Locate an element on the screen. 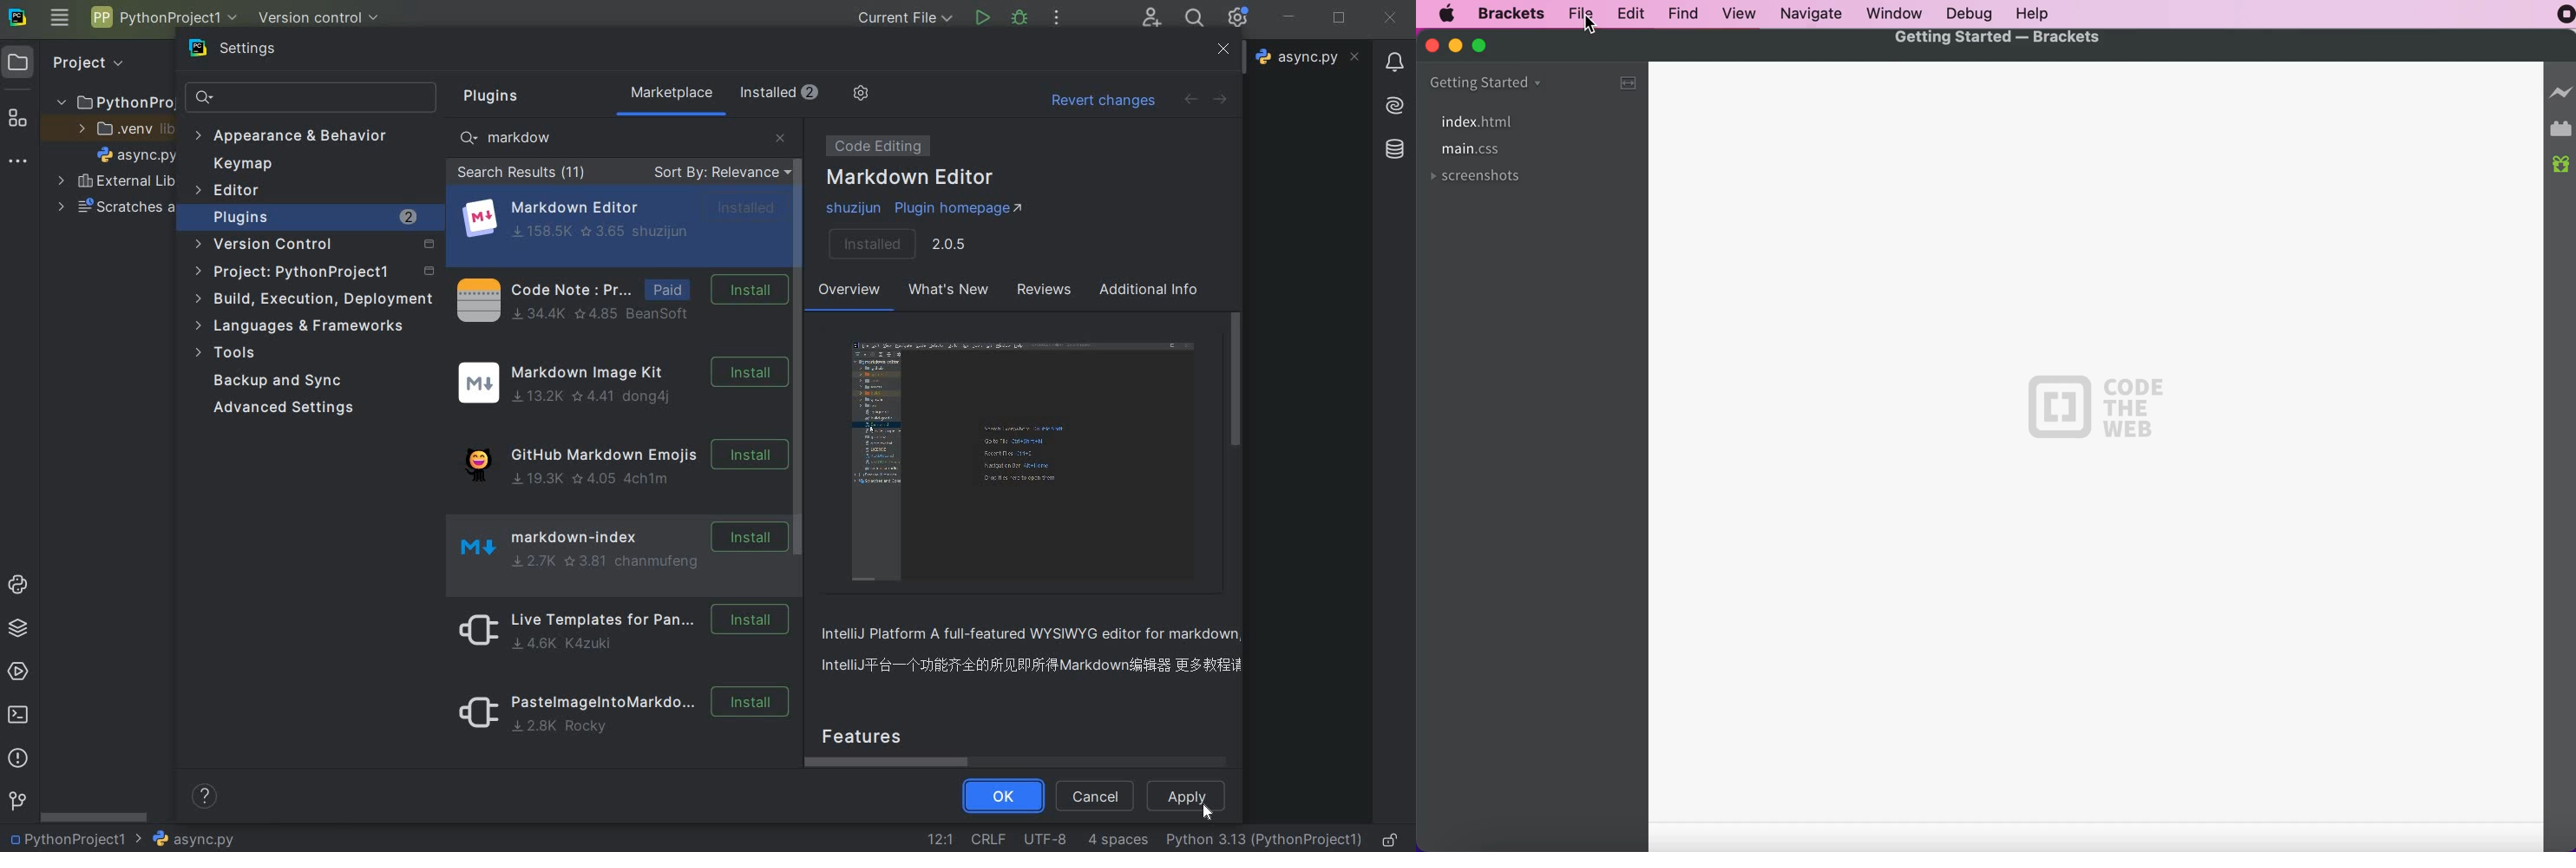 The height and width of the screenshot is (868, 2576). close is located at coordinates (1391, 19).